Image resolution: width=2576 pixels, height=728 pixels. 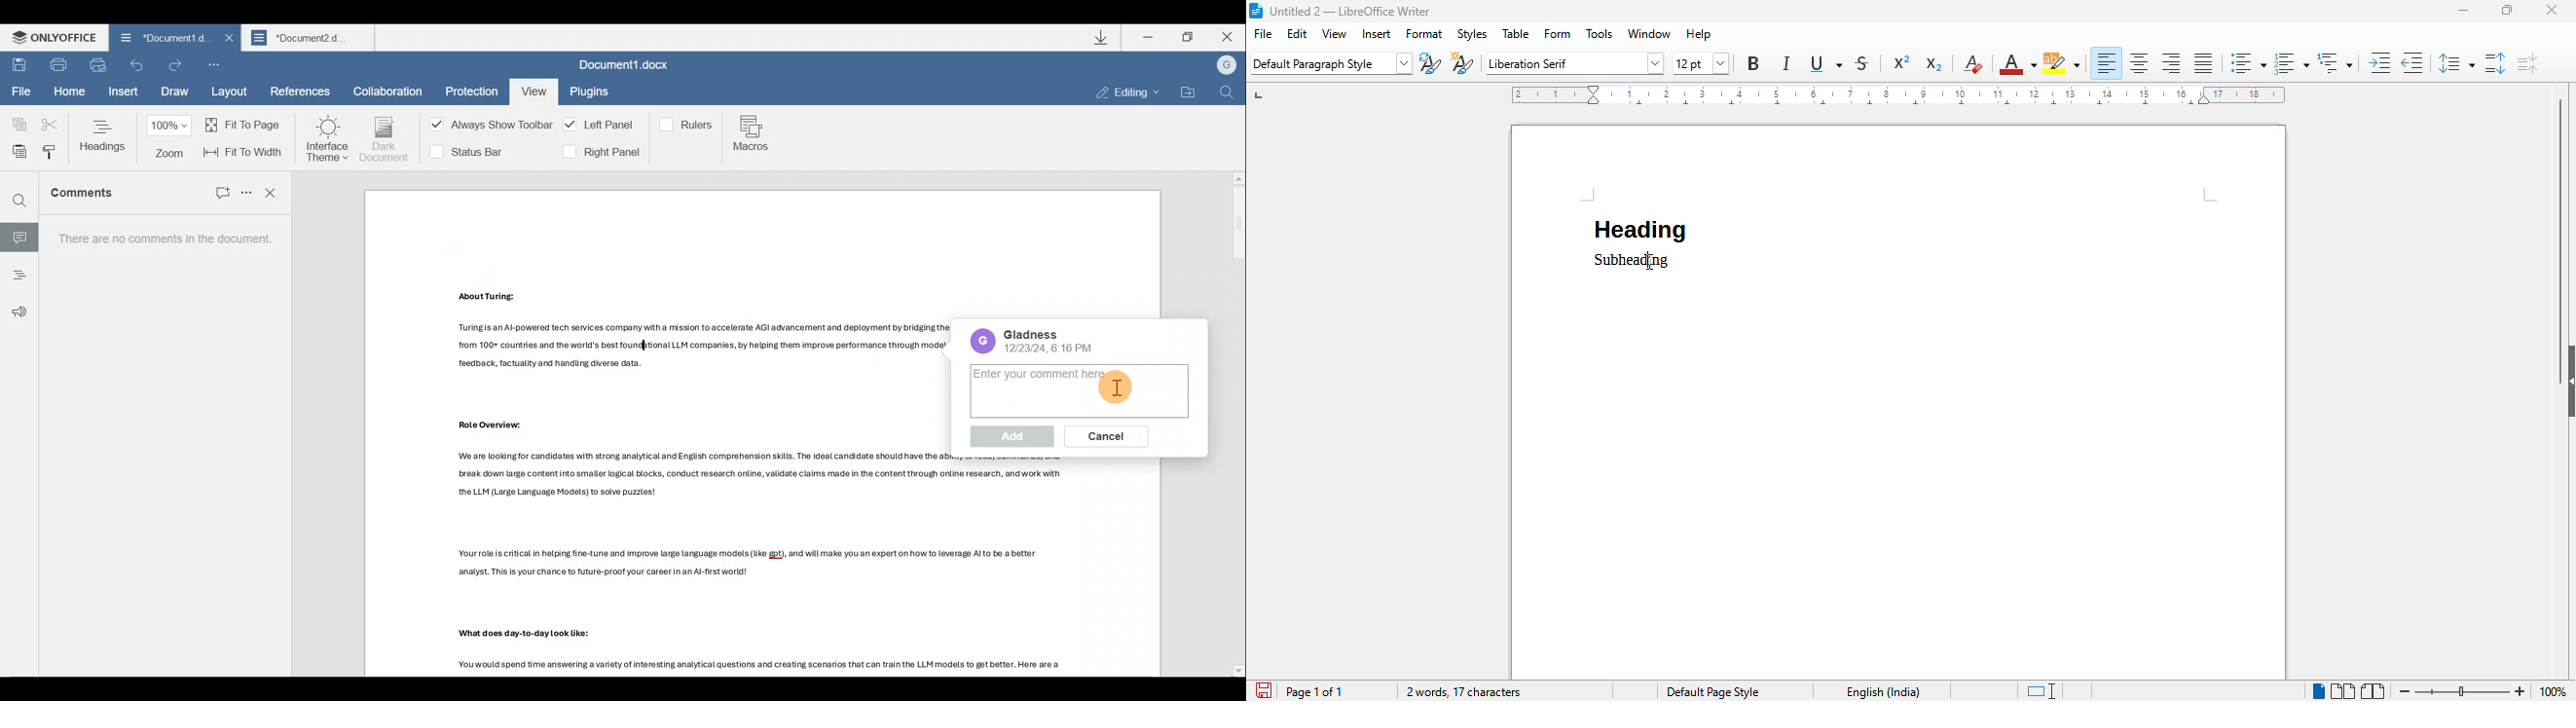 I want to click on standard selection, so click(x=2042, y=691).